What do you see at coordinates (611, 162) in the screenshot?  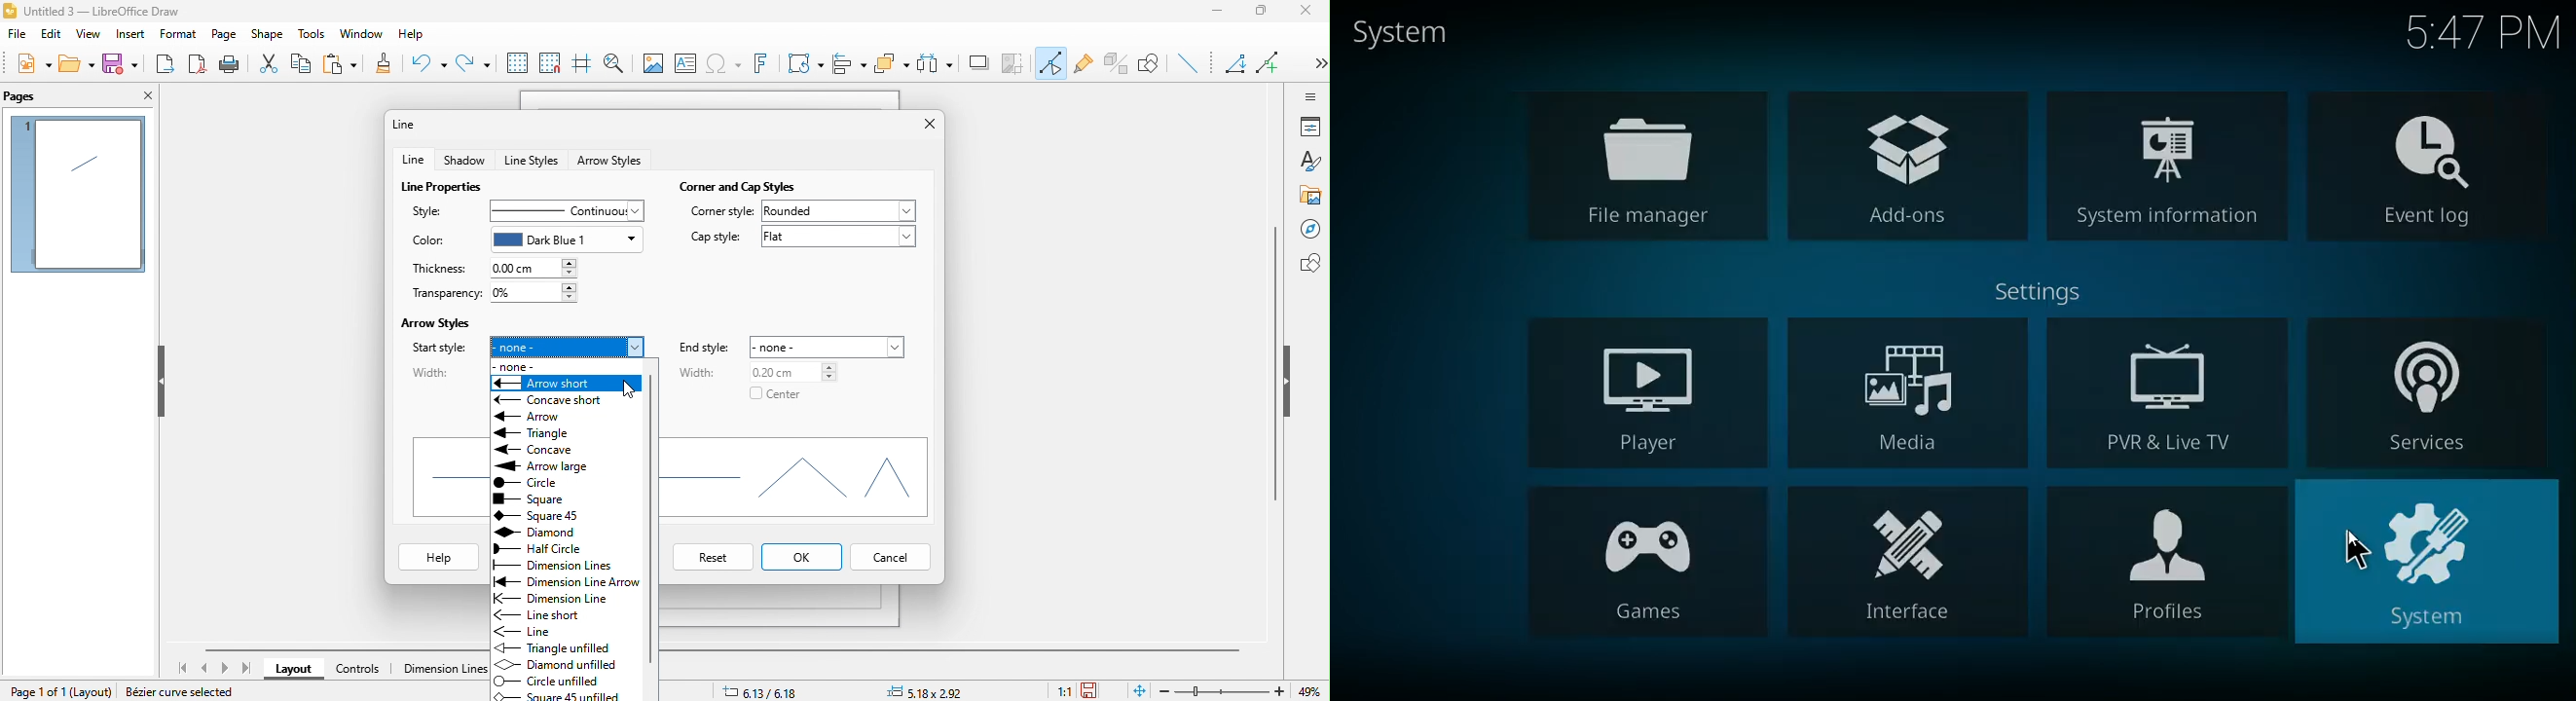 I see `arrow style` at bounding box center [611, 162].